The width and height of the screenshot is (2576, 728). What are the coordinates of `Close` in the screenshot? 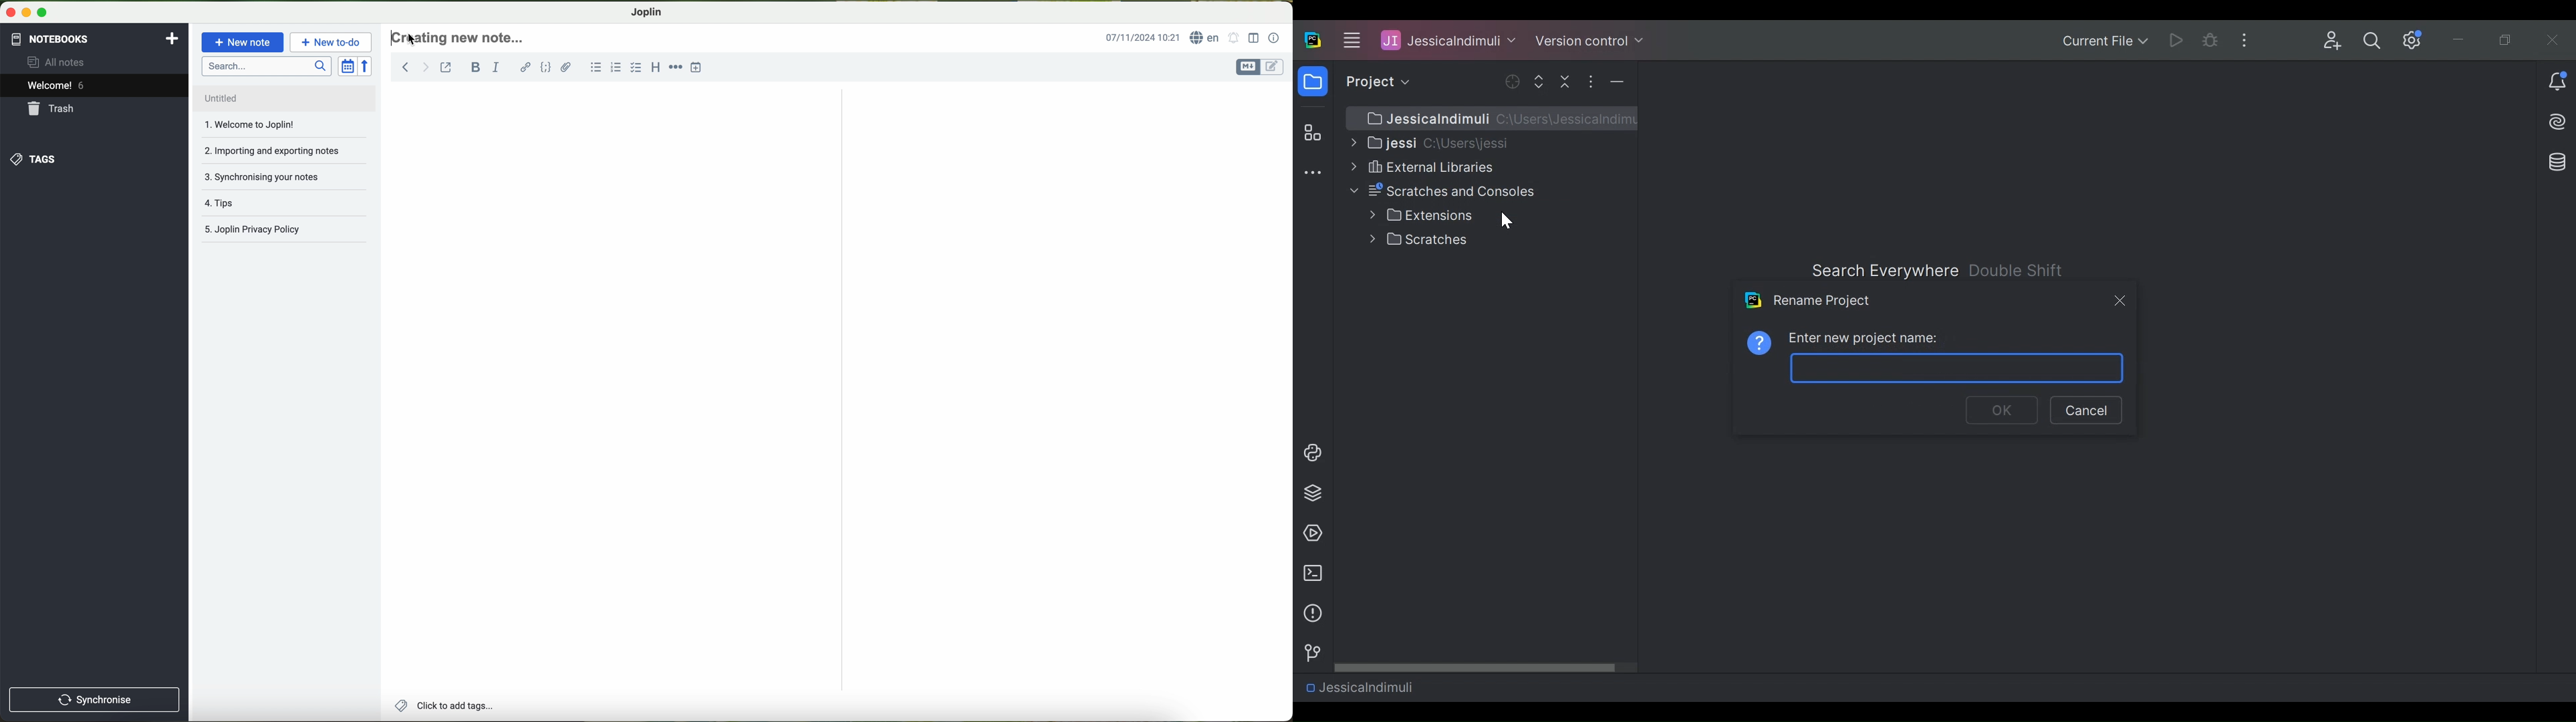 It's located at (2554, 39).